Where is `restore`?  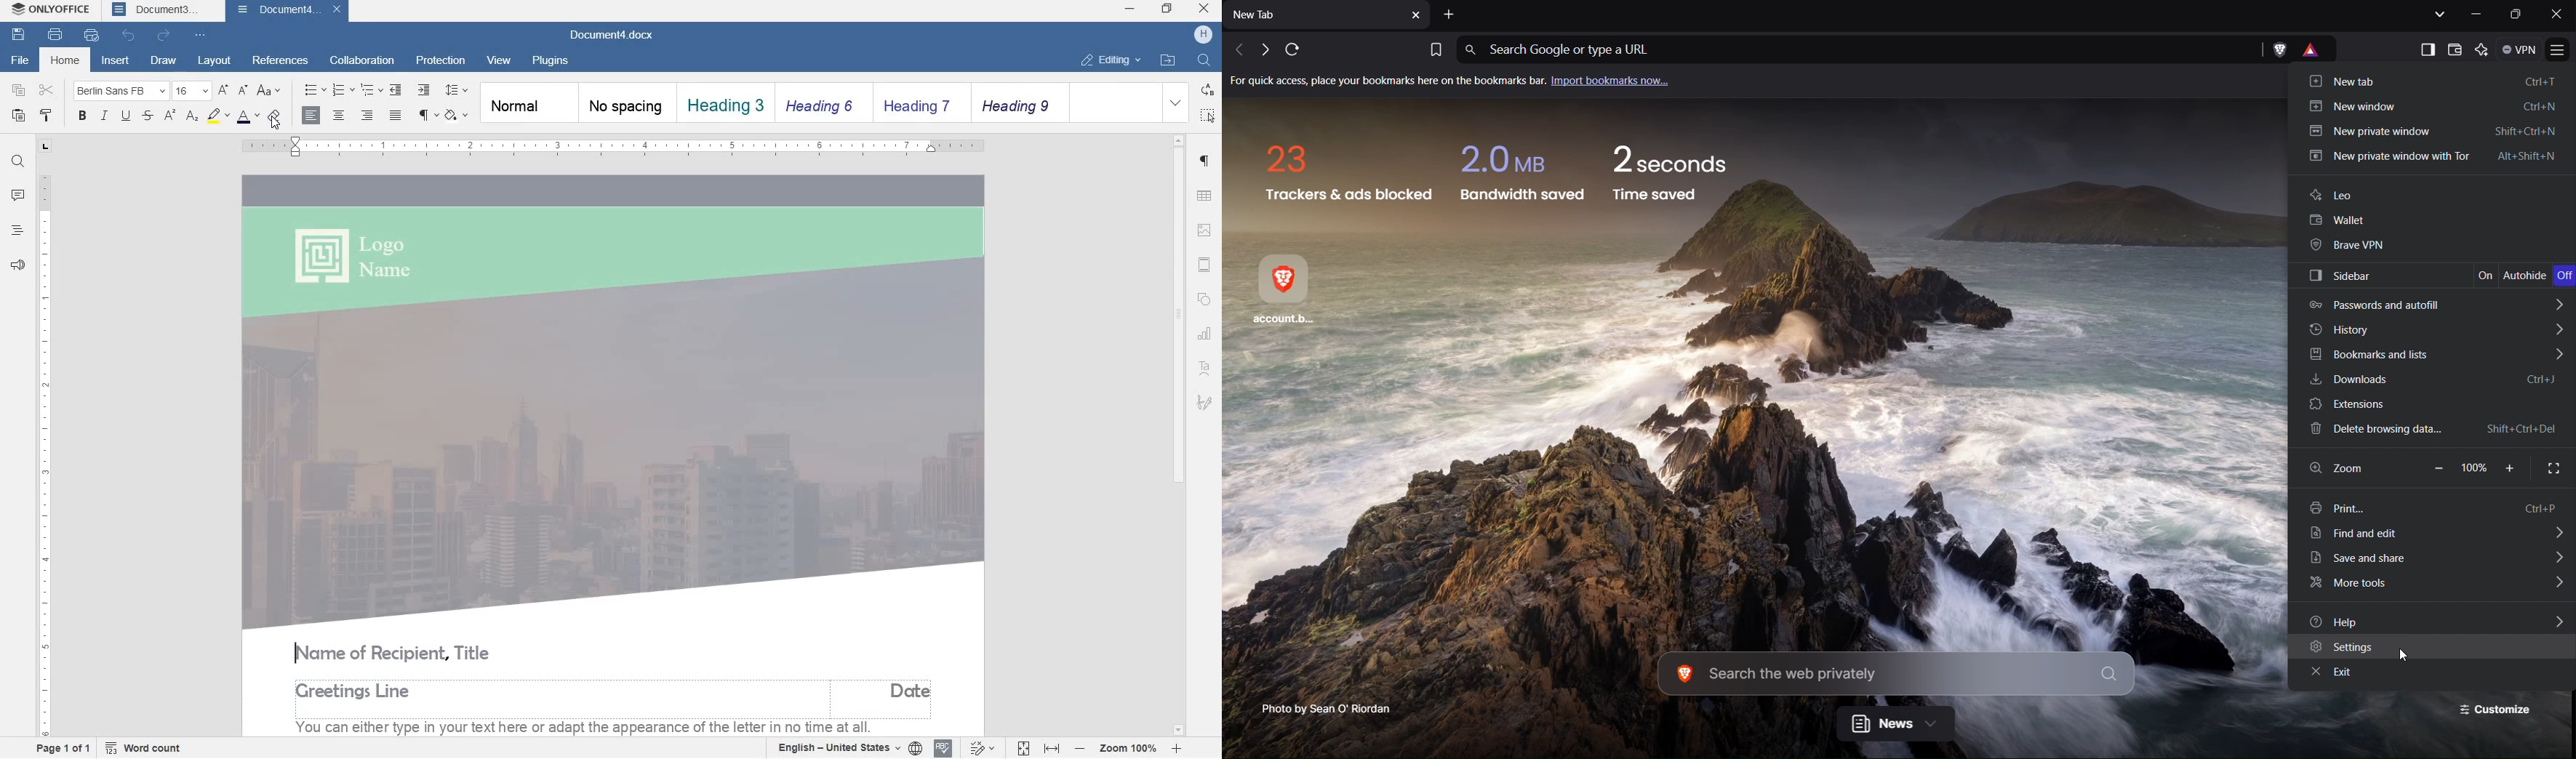 restore is located at coordinates (1168, 10).